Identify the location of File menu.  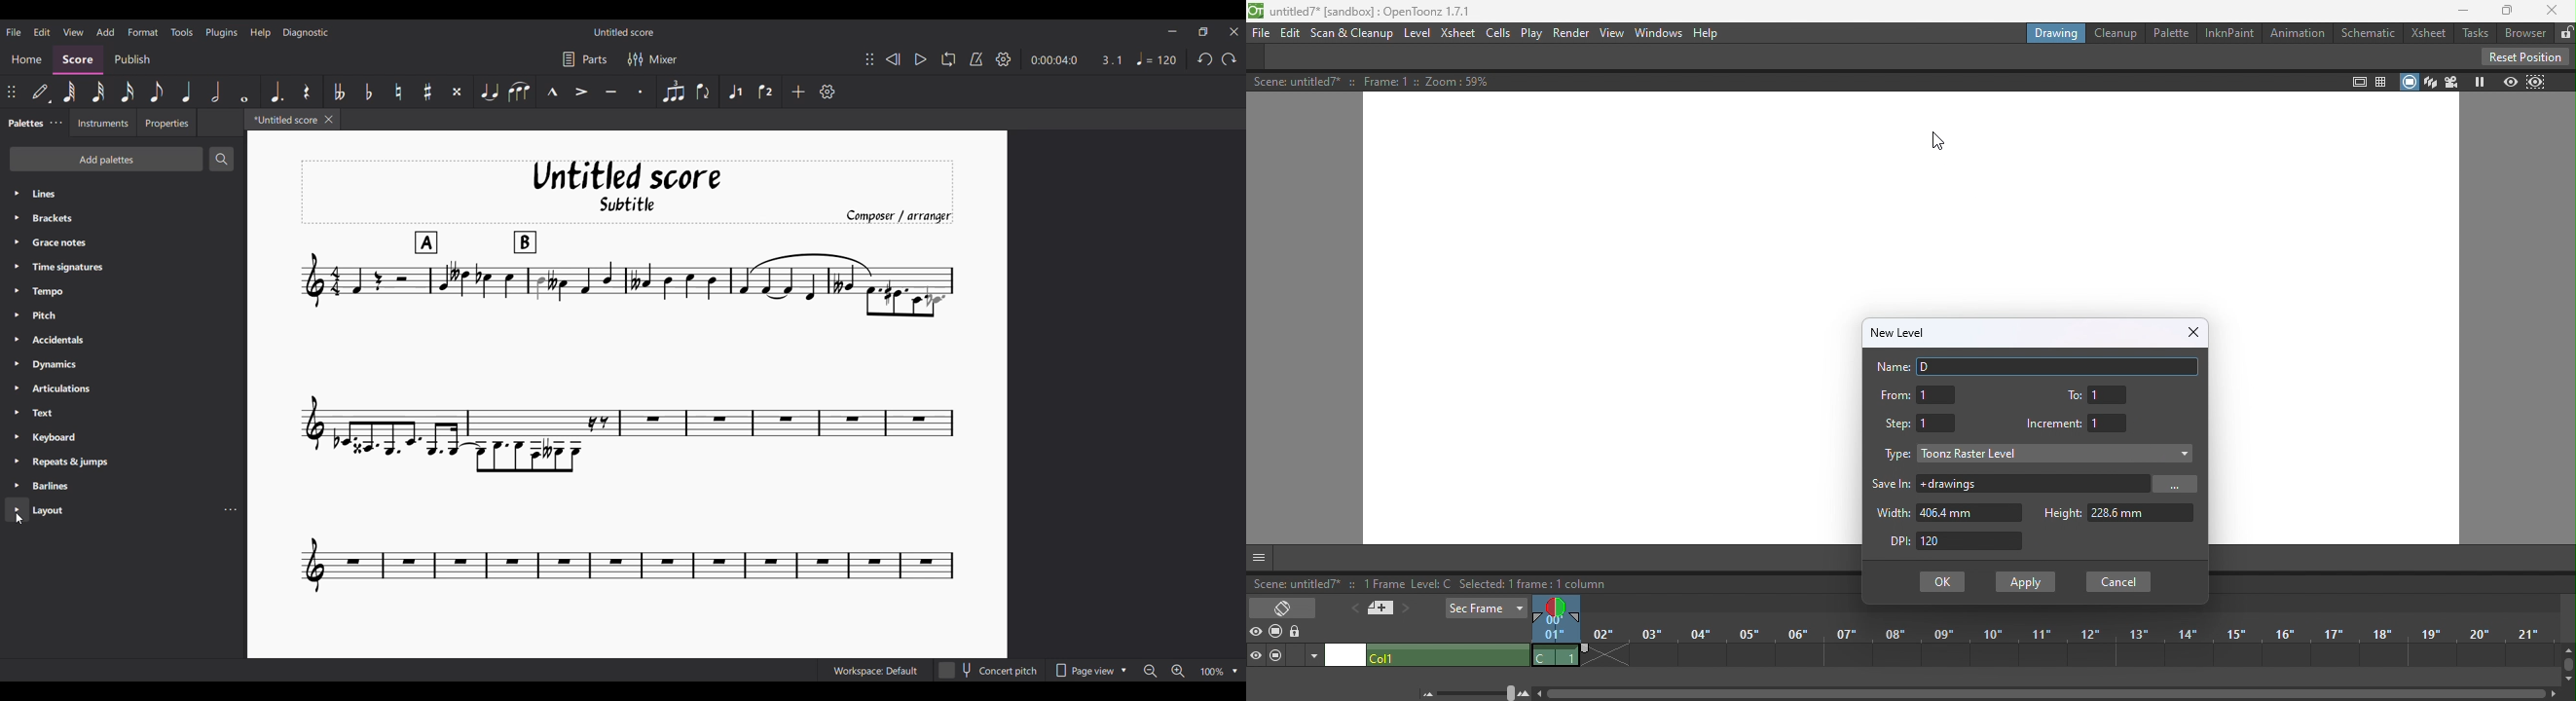
(14, 32).